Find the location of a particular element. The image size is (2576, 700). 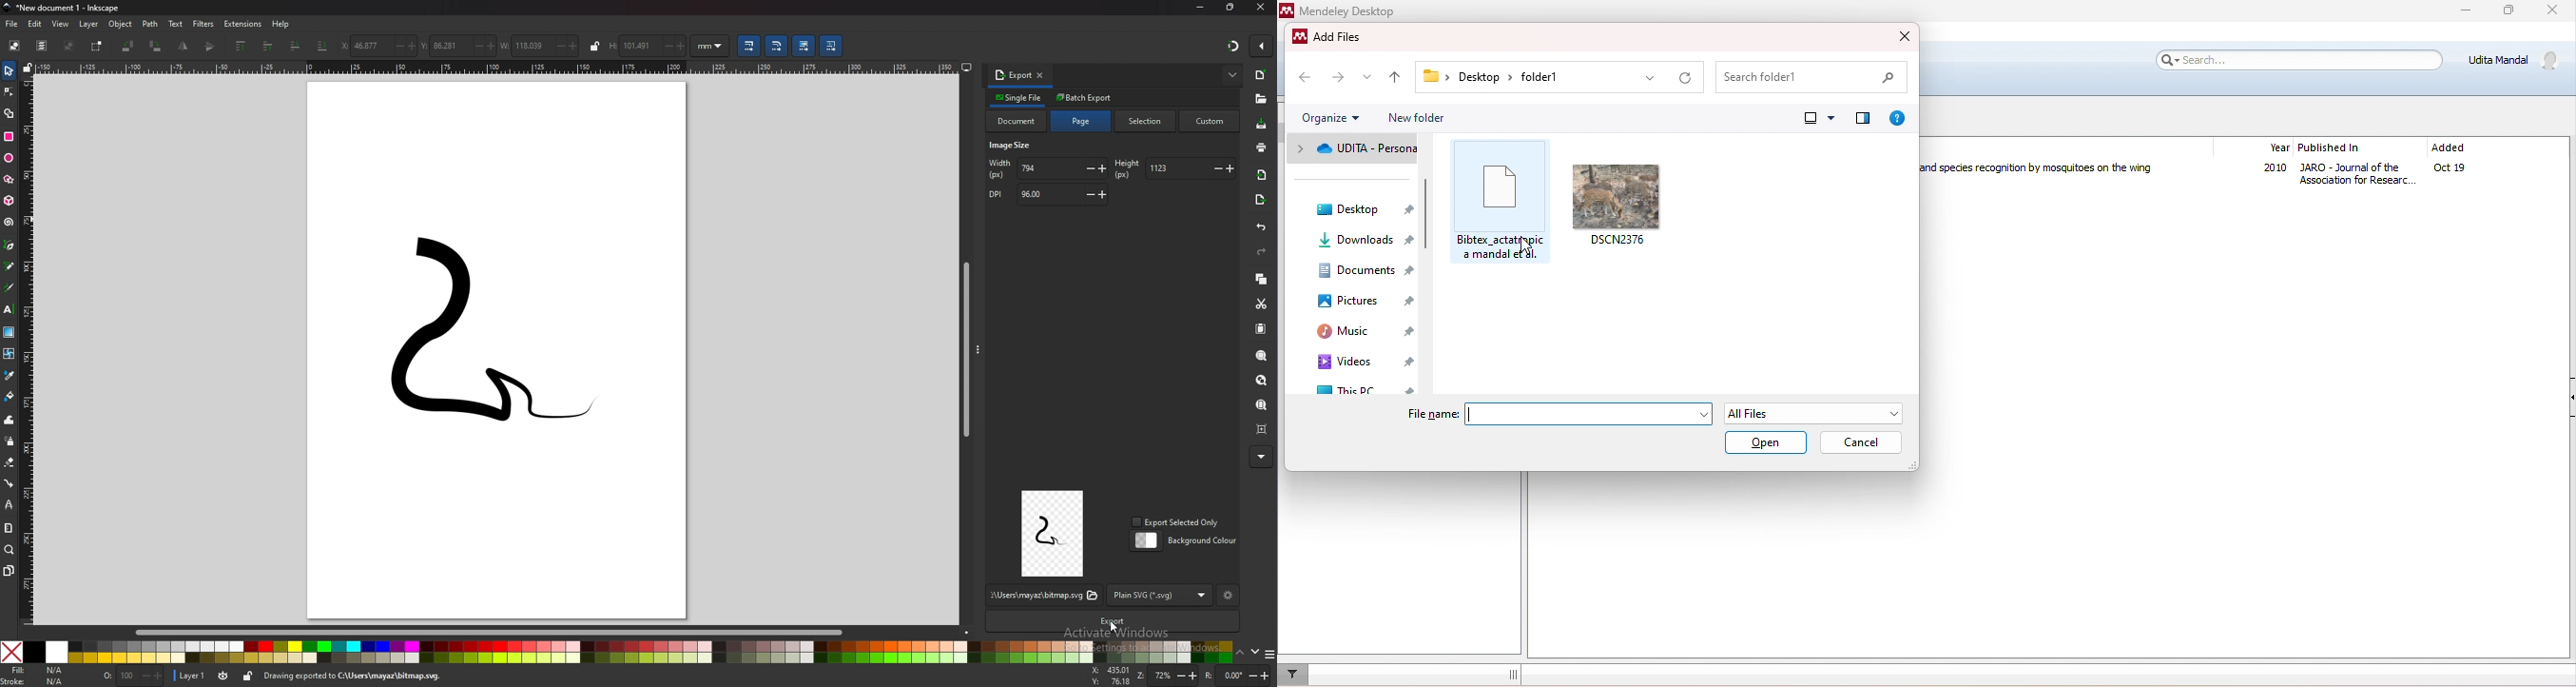

x coordinates is located at coordinates (379, 46).